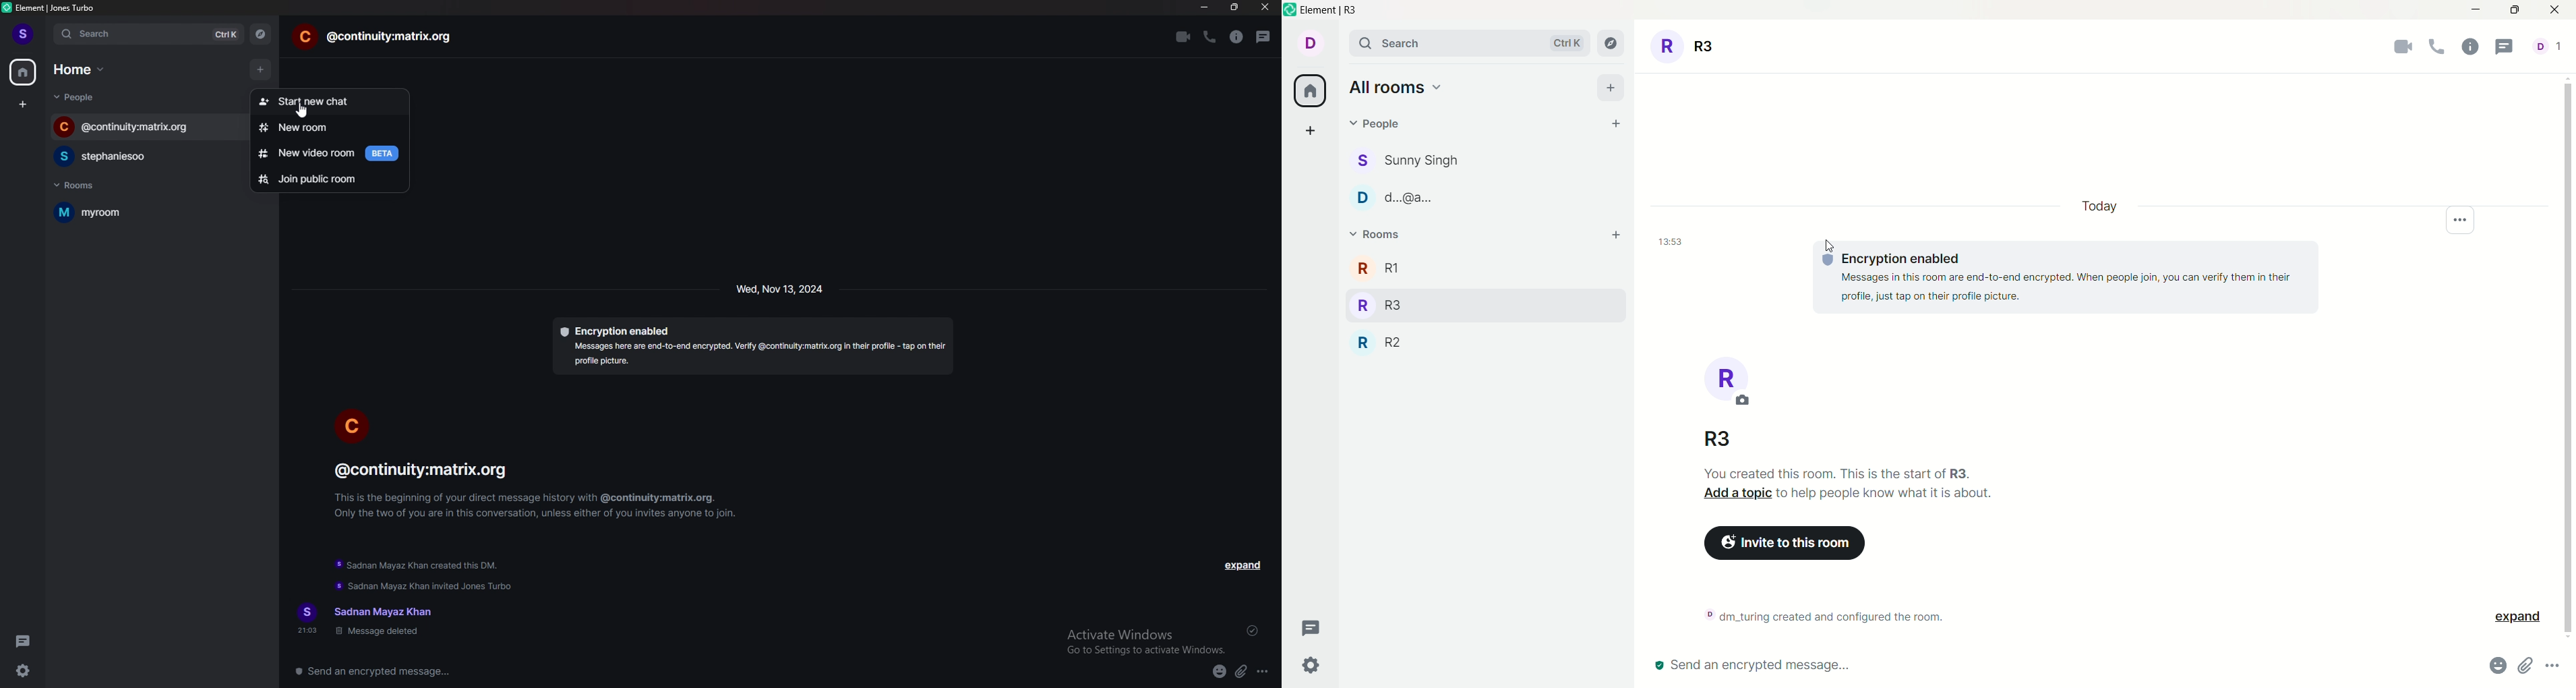 The width and height of the screenshot is (2576, 700). Describe the element at coordinates (1236, 37) in the screenshot. I see `room info` at that location.